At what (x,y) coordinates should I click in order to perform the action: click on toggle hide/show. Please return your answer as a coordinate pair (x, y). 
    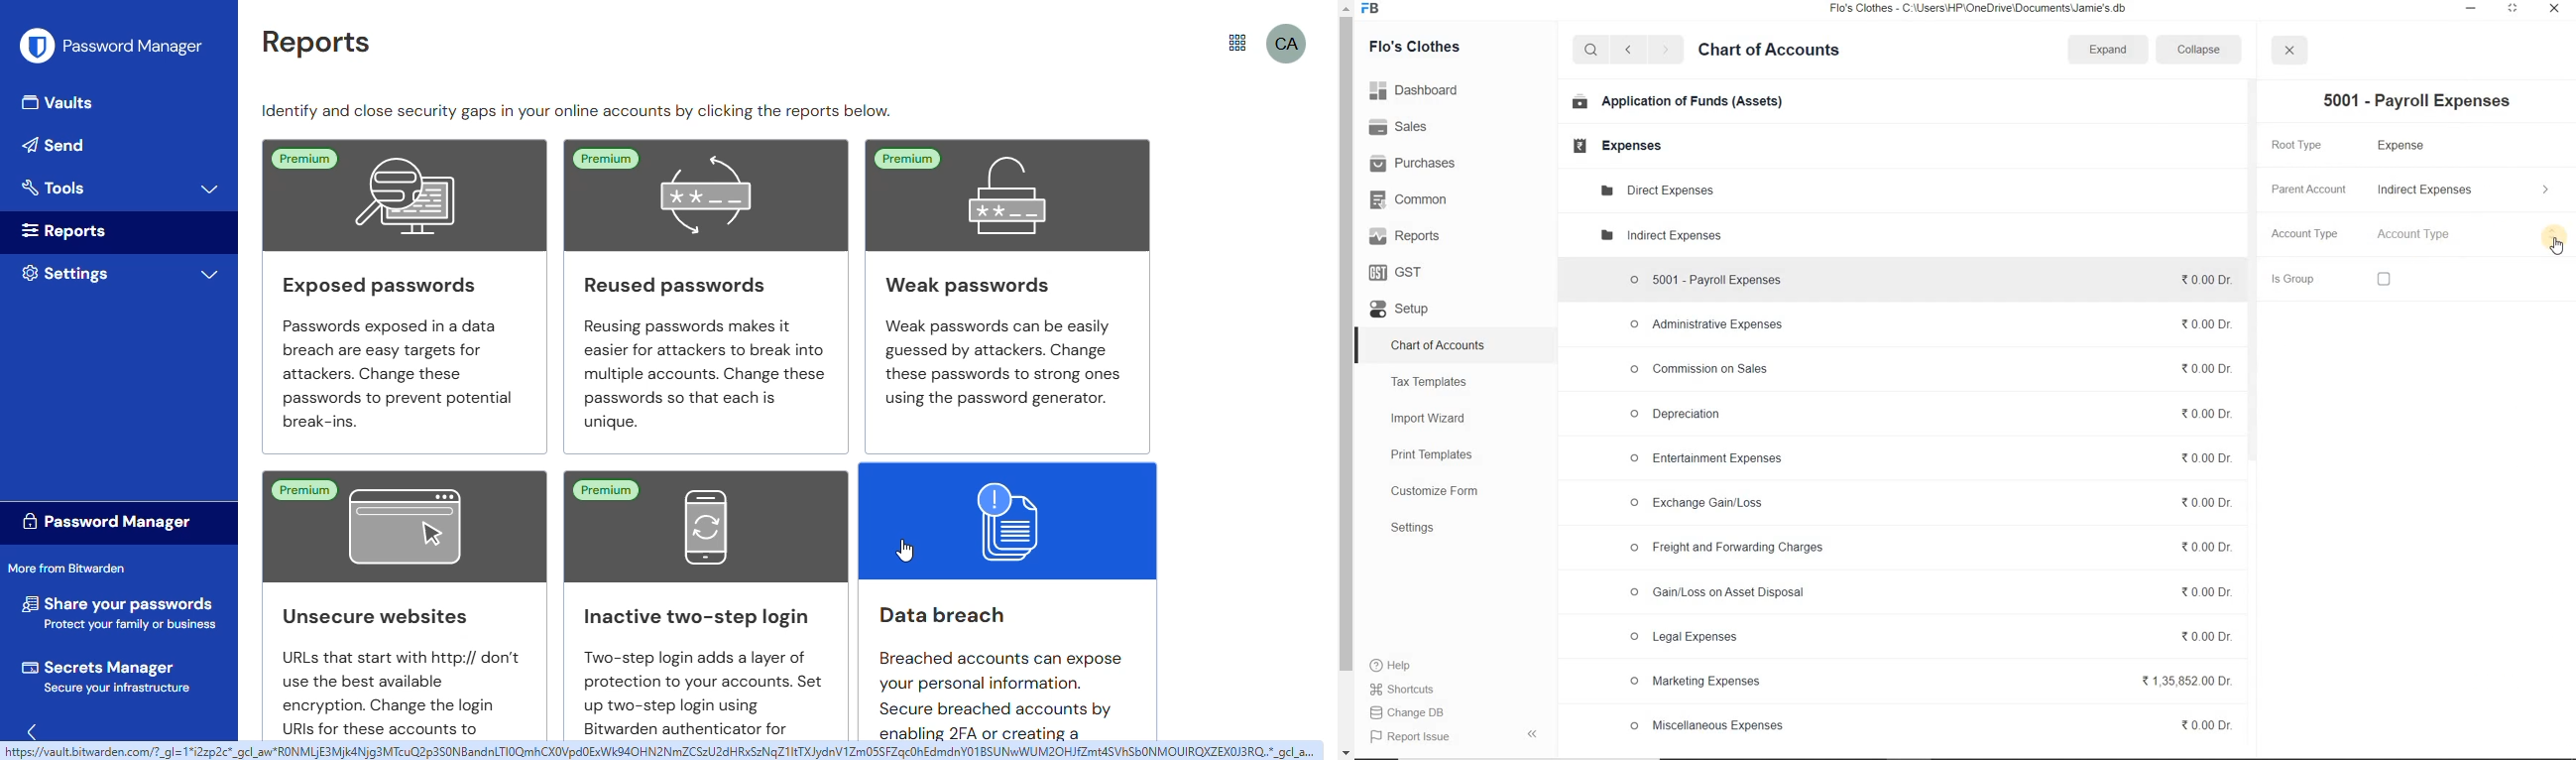
    Looking at the image, I should click on (37, 730).